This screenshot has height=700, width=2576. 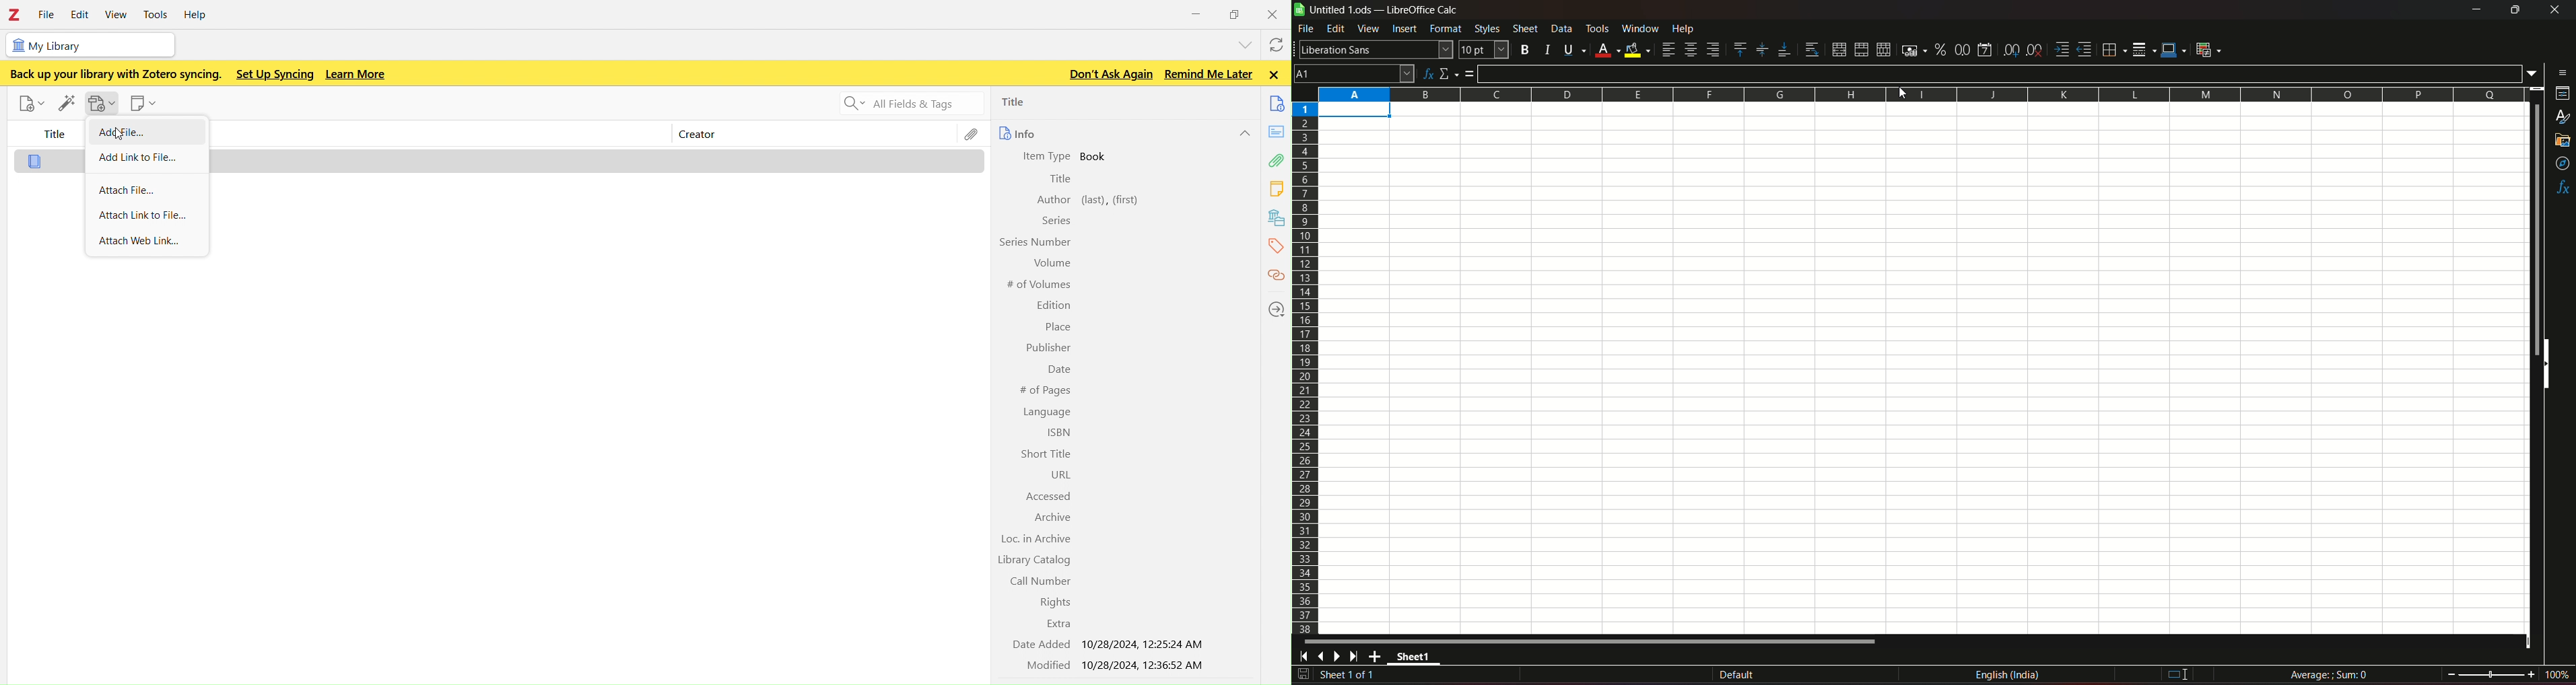 What do you see at coordinates (1042, 580) in the screenshot?
I see `Call Number` at bounding box center [1042, 580].